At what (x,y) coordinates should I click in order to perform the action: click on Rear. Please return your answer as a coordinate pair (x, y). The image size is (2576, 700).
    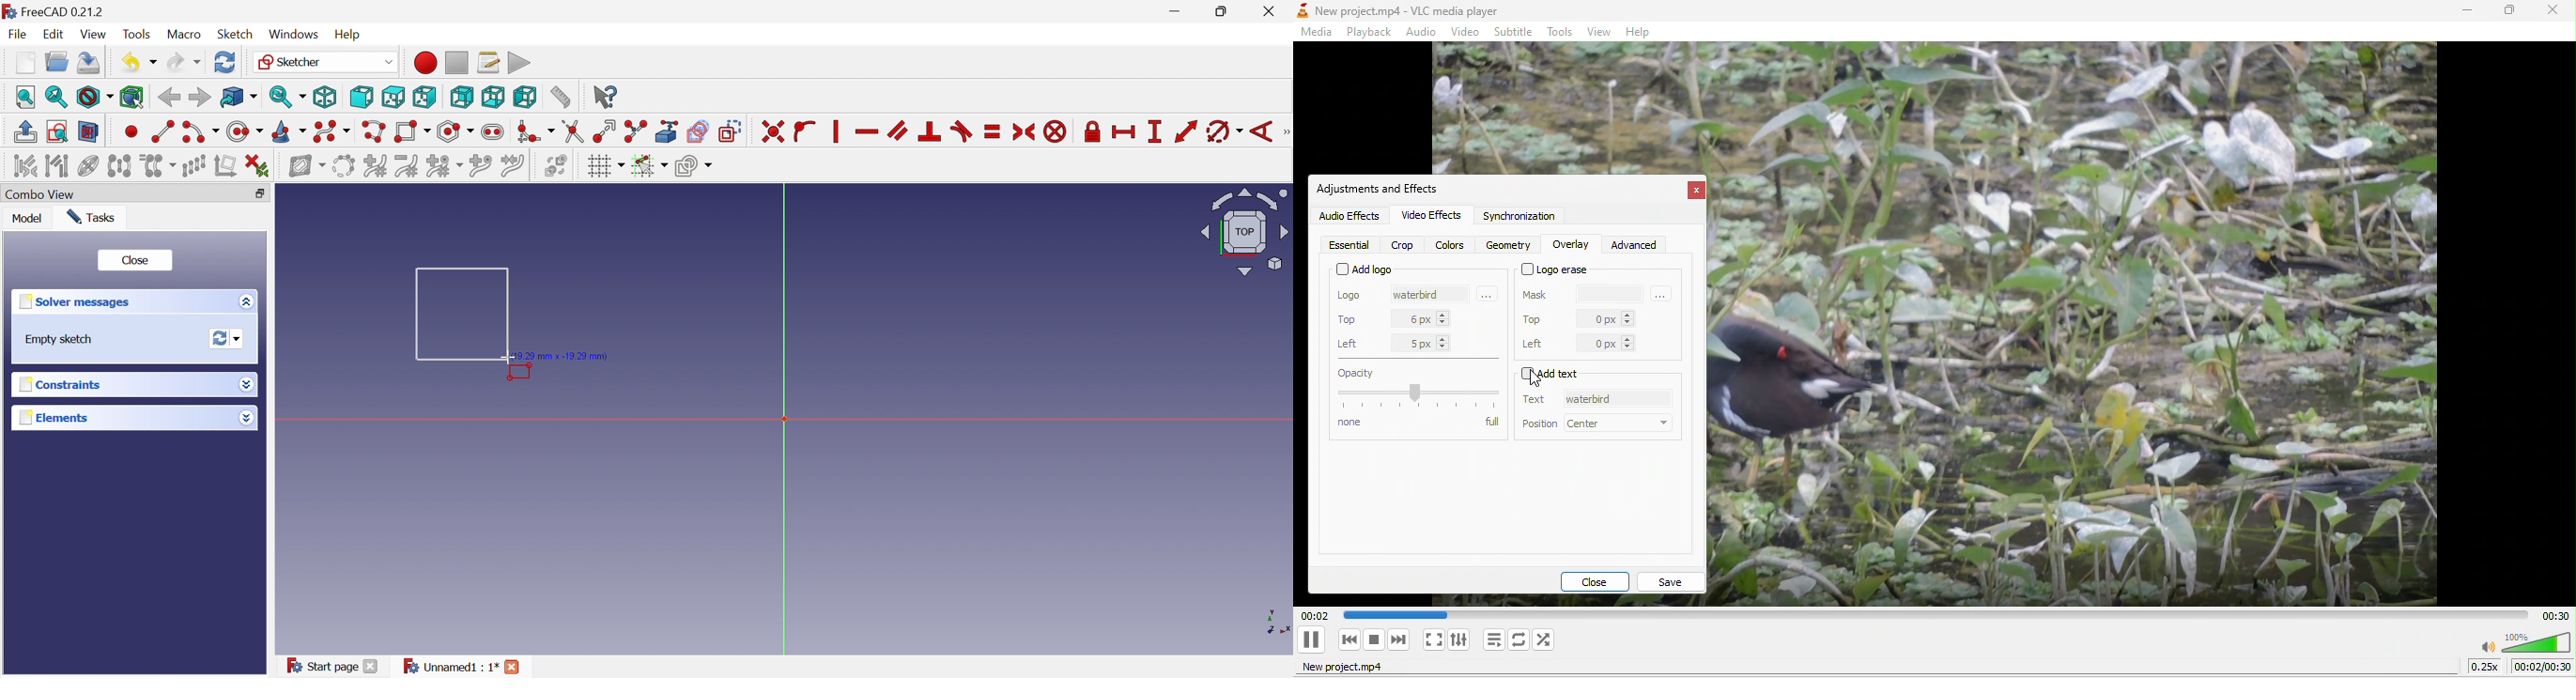
    Looking at the image, I should click on (461, 97).